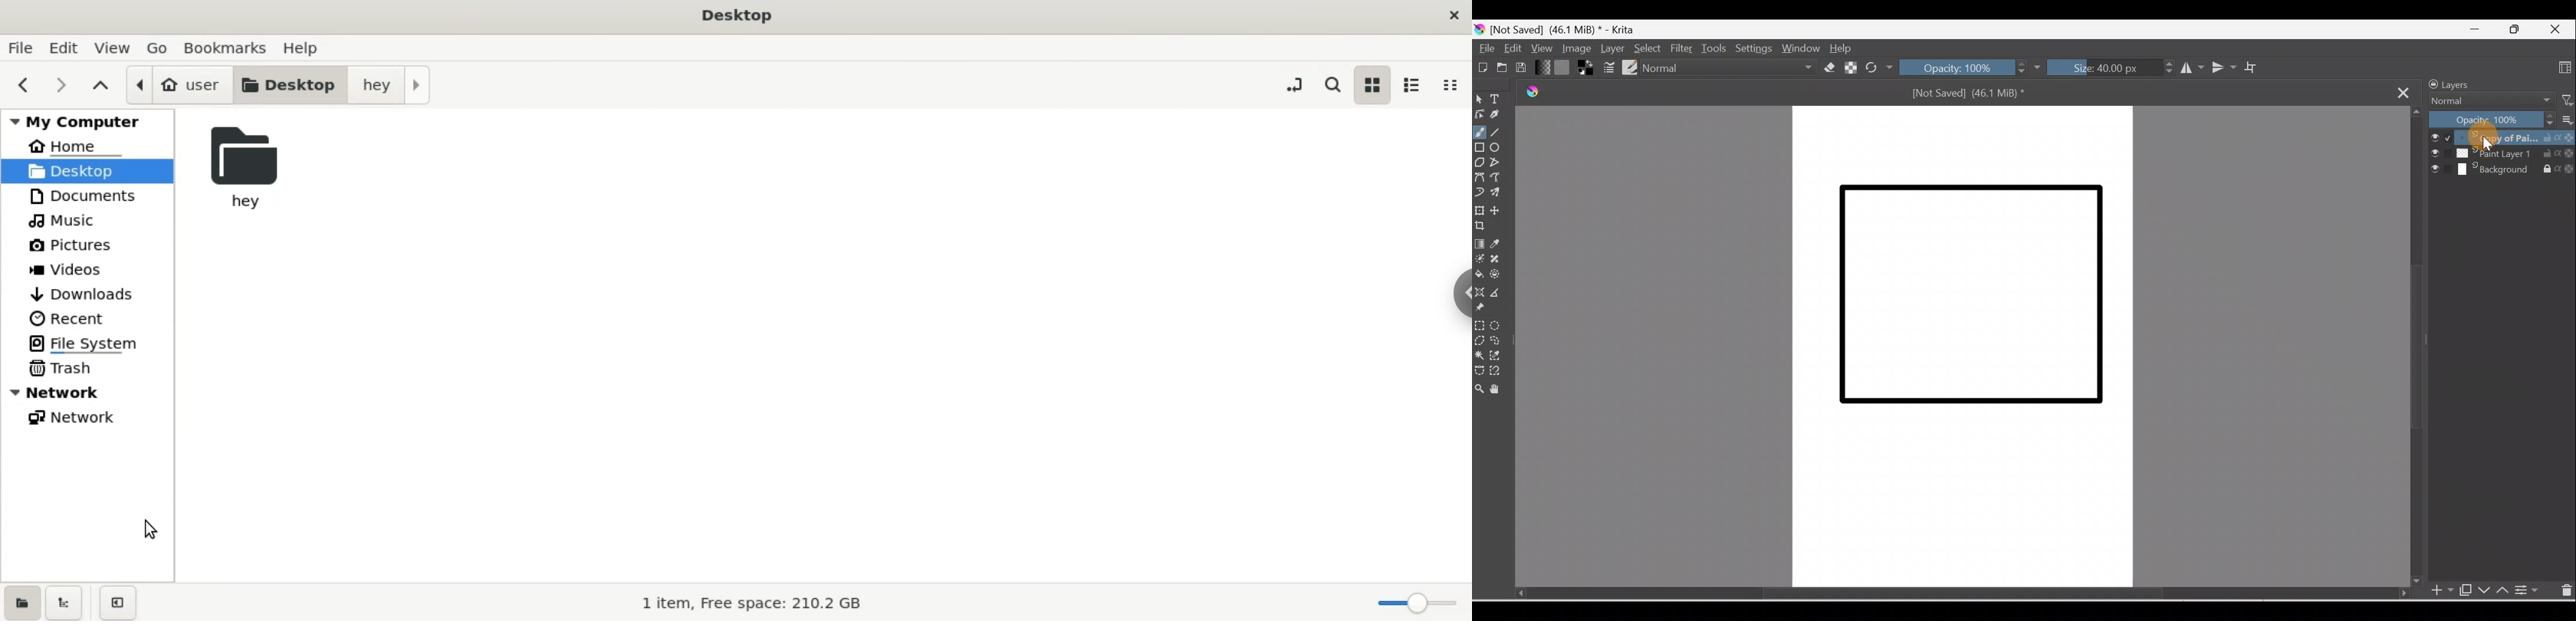 The width and height of the screenshot is (2576, 644). I want to click on compact view, so click(1454, 88).